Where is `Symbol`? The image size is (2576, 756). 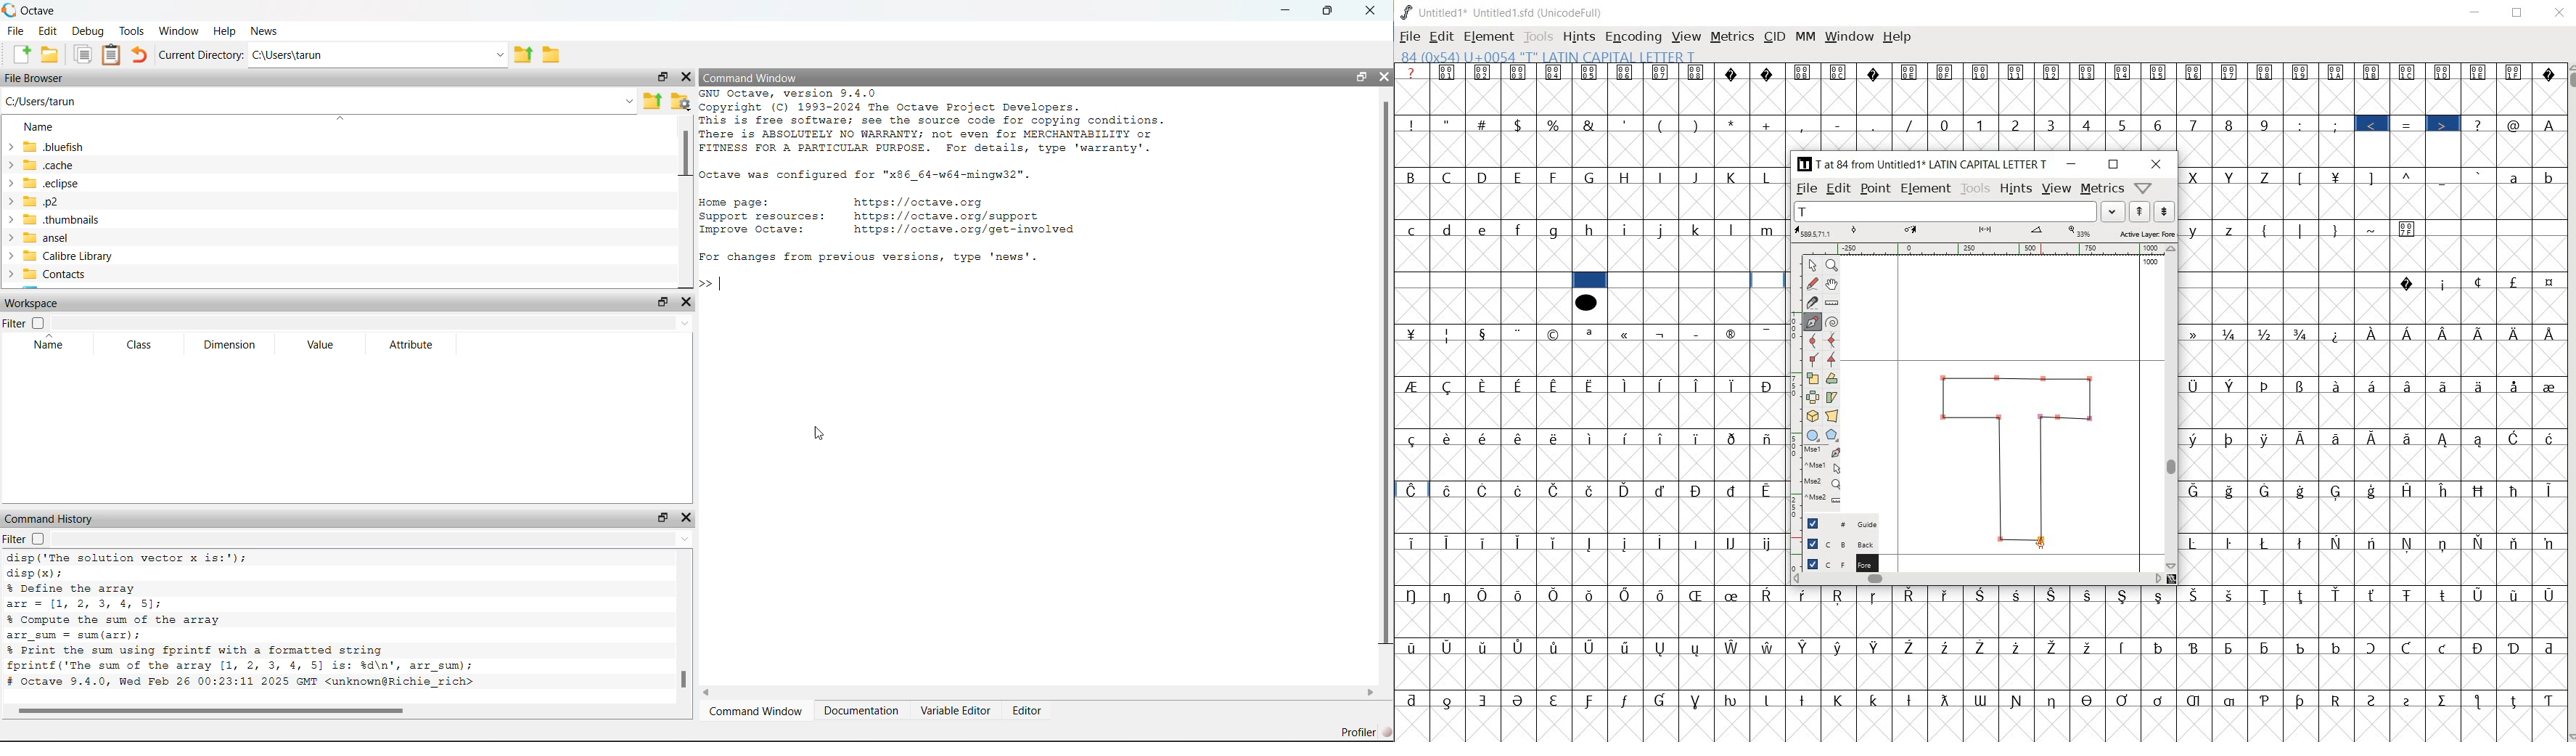 Symbol is located at coordinates (2547, 333).